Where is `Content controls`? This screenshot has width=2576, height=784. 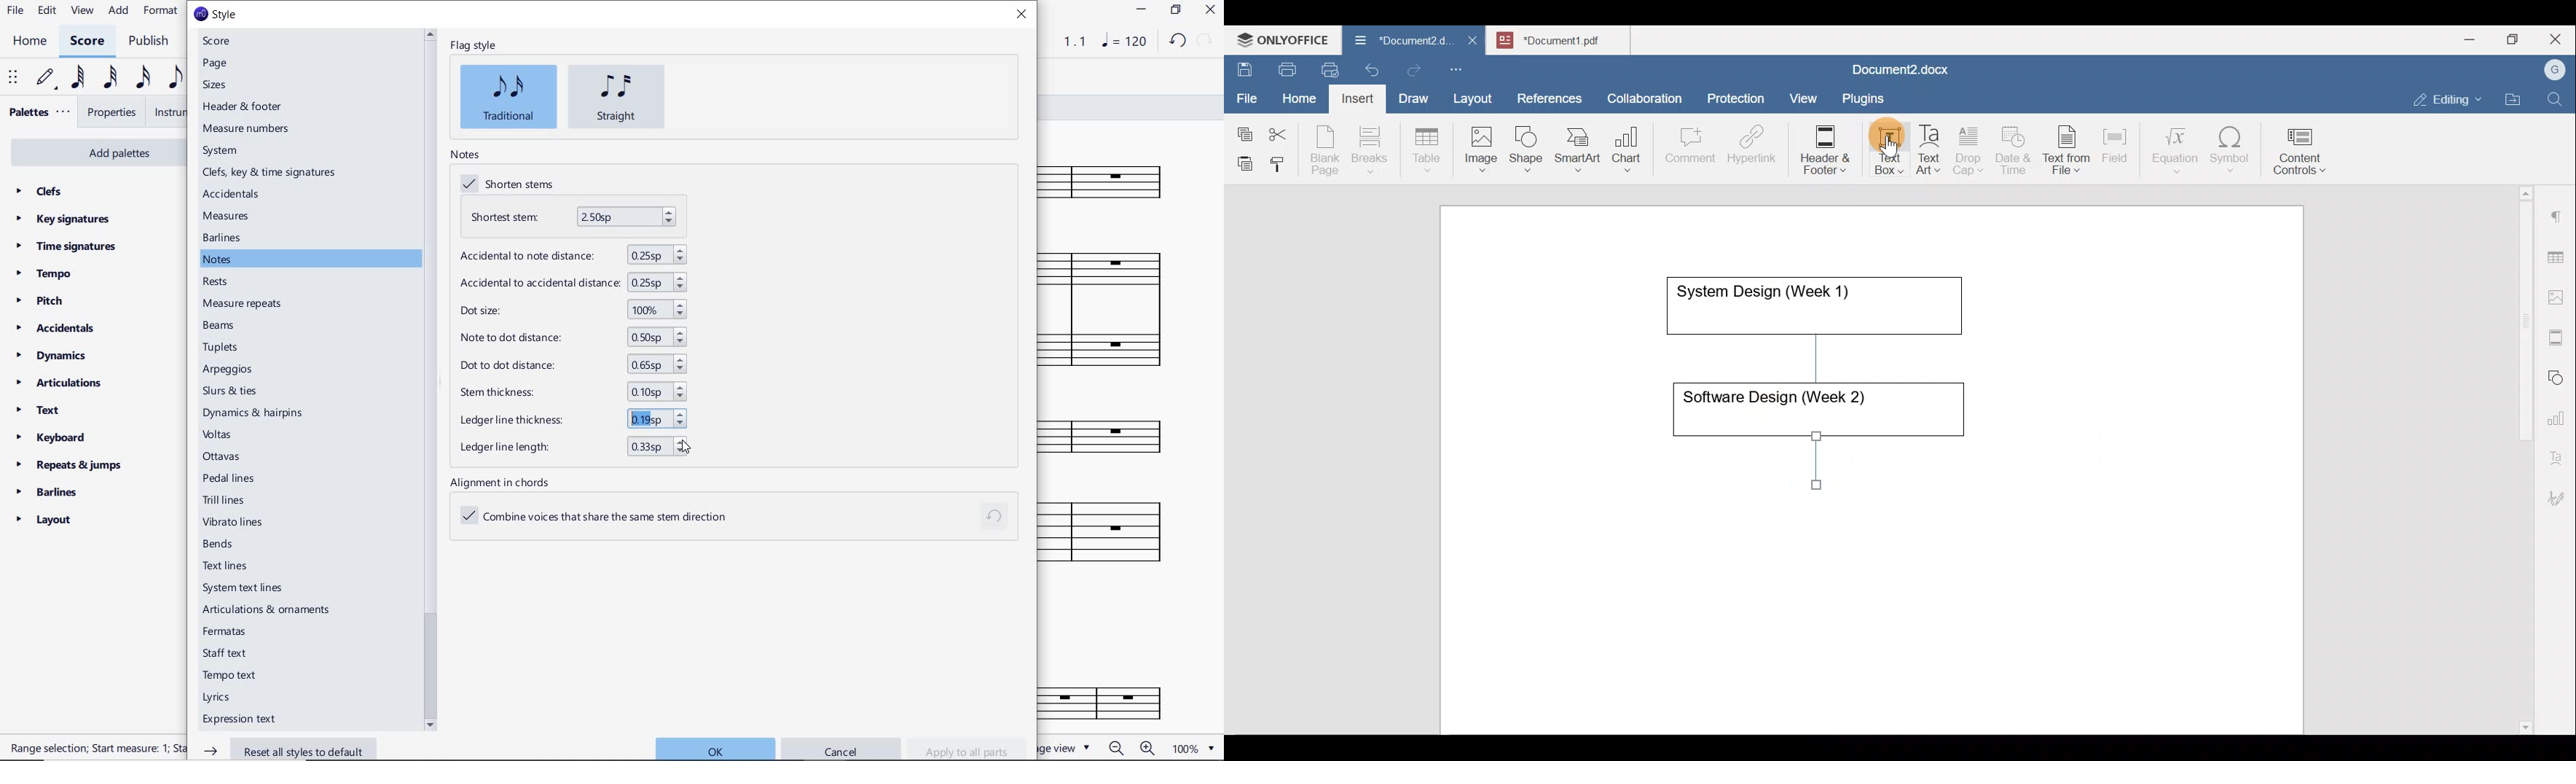 Content controls is located at coordinates (2302, 156).